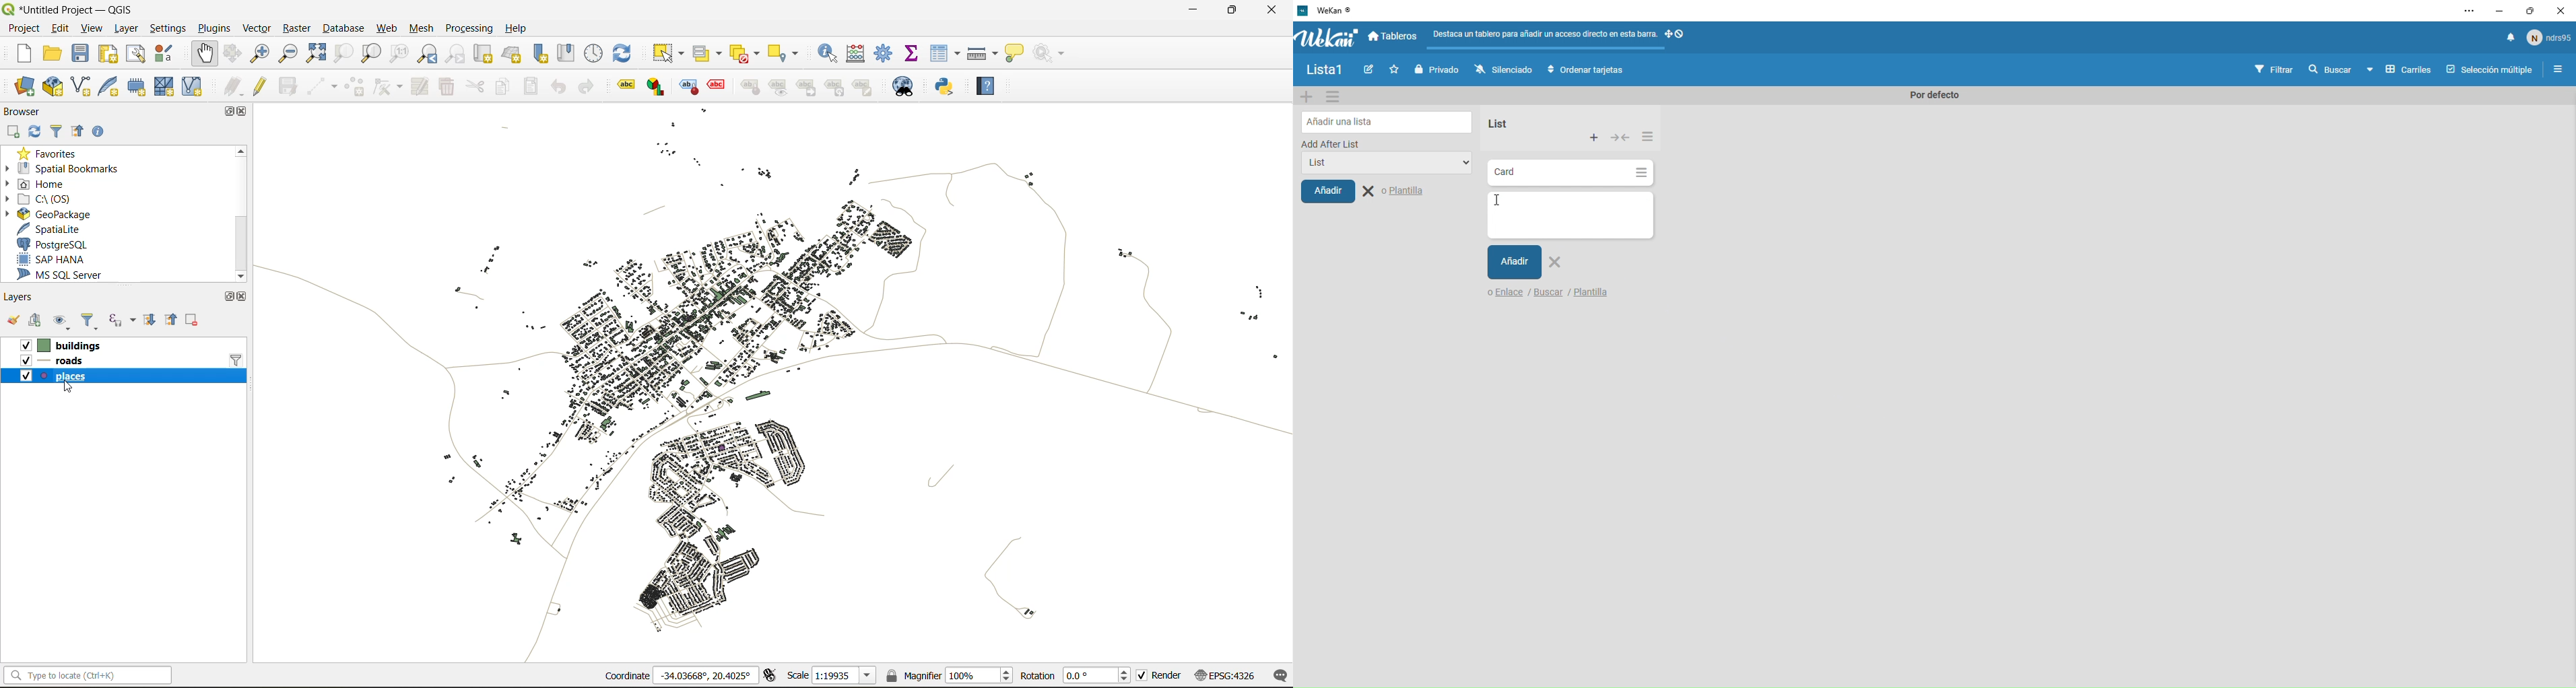 The height and width of the screenshot is (700, 2576). What do you see at coordinates (207, 53) in the screenshot?
I see `pan map` at bounding box center [207, 53].